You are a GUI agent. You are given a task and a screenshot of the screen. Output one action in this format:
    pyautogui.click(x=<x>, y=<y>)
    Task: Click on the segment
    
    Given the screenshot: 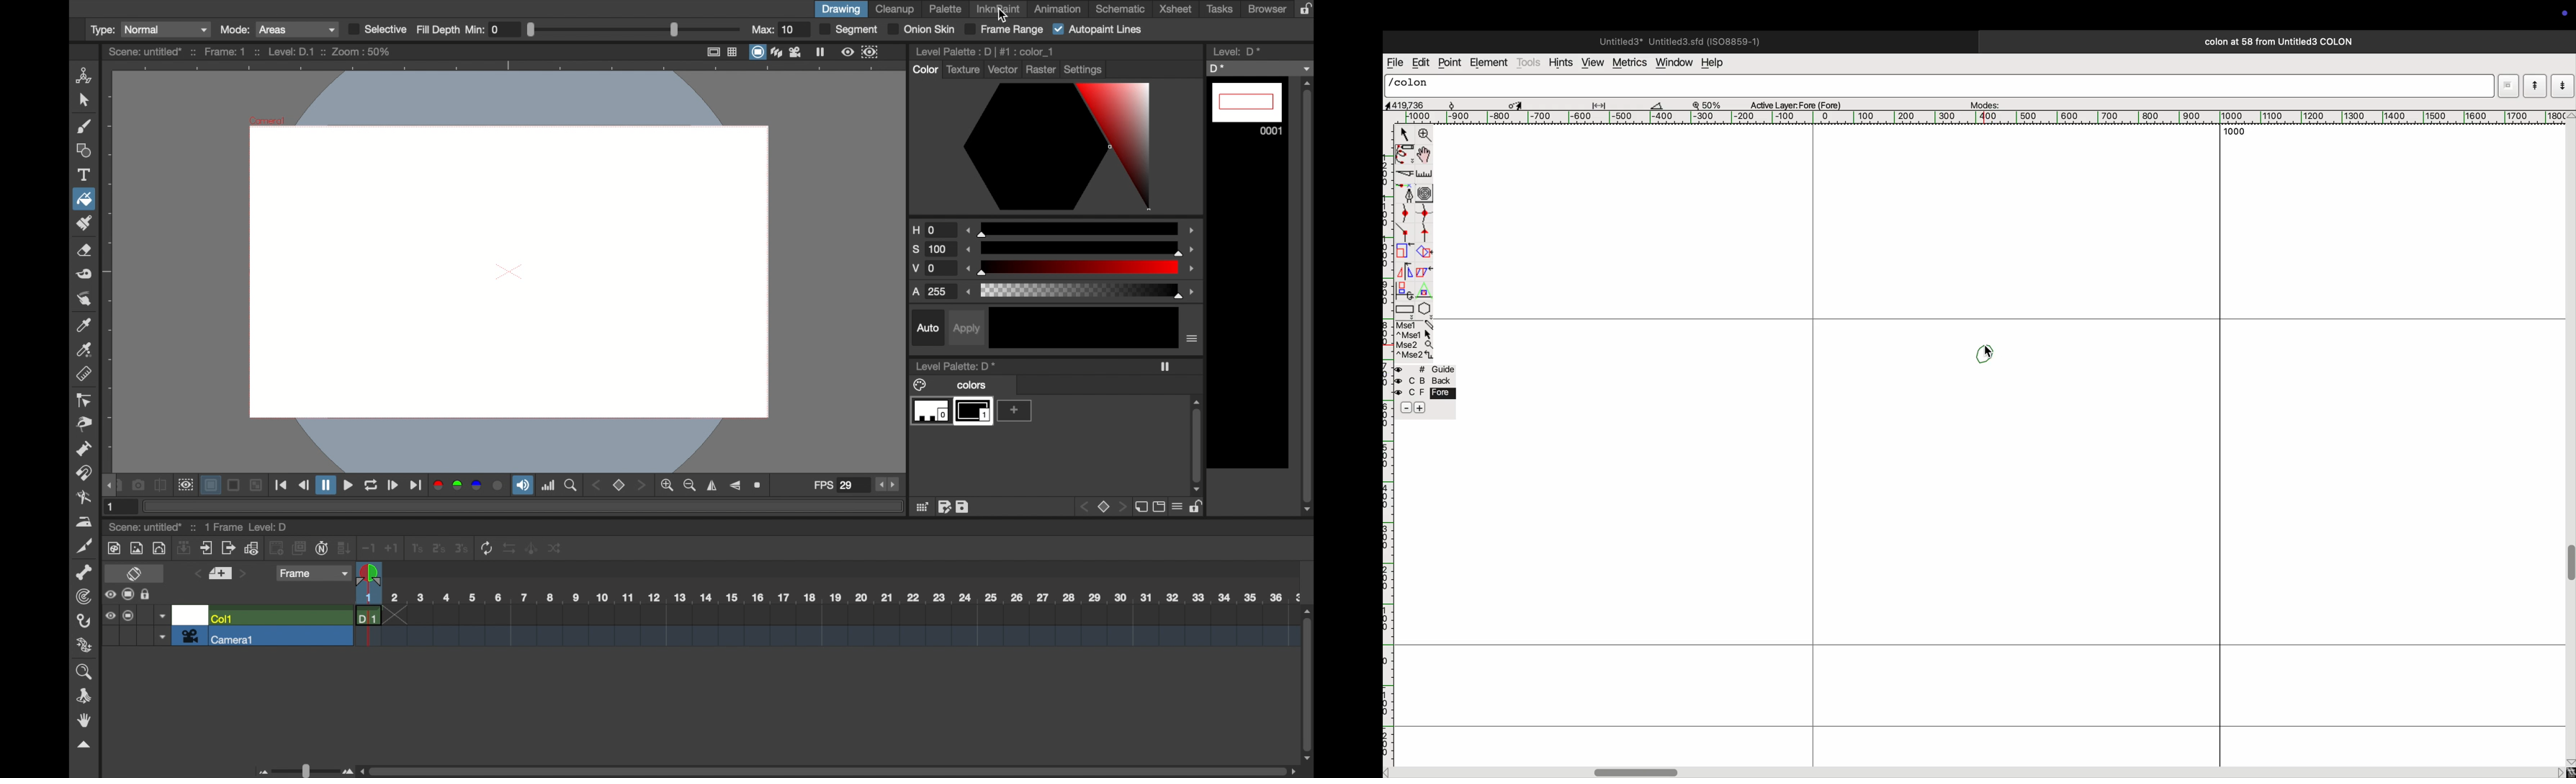 What is the action you would take?
    pyautogui.click(x=848, y=30)
    